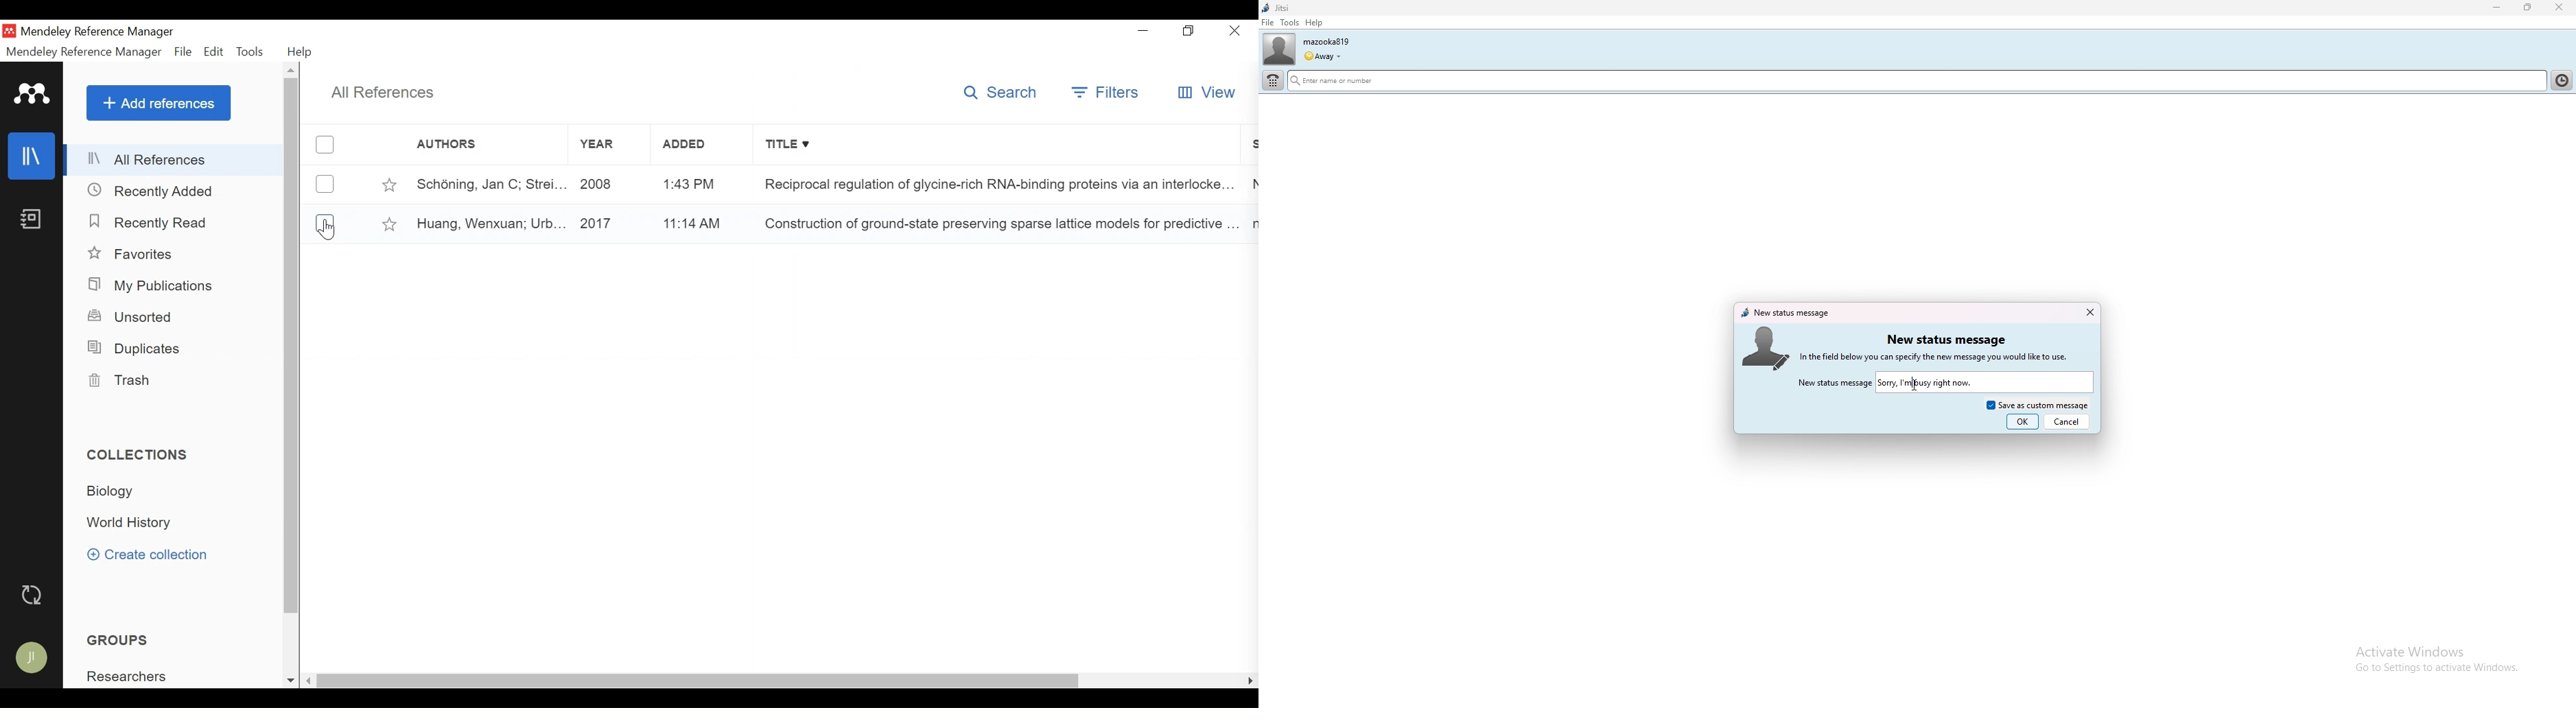  What do you see at coordinates (1947, 357) in the screenshot?
I see `» Inthe field below you can specify the new message you would like to use.` at bounding box center [1947, 357].